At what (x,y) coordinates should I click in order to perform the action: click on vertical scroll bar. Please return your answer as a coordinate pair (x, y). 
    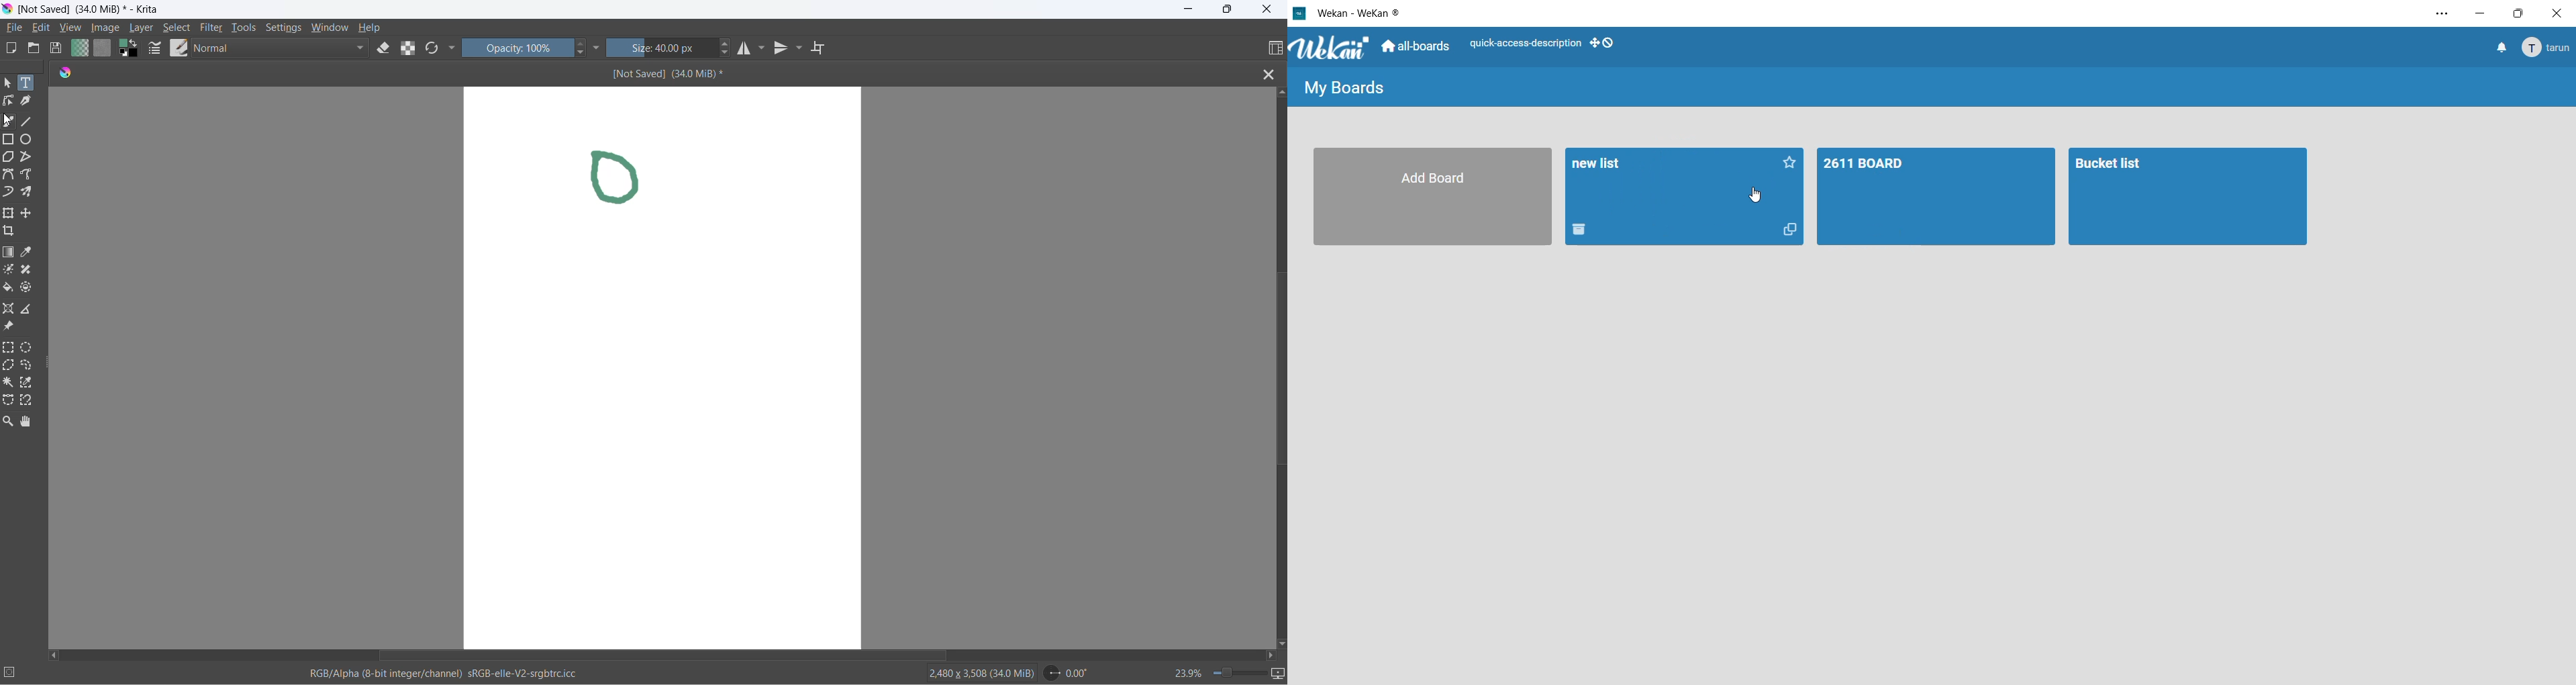
    Looking at the image, I should click on (1276, 380).